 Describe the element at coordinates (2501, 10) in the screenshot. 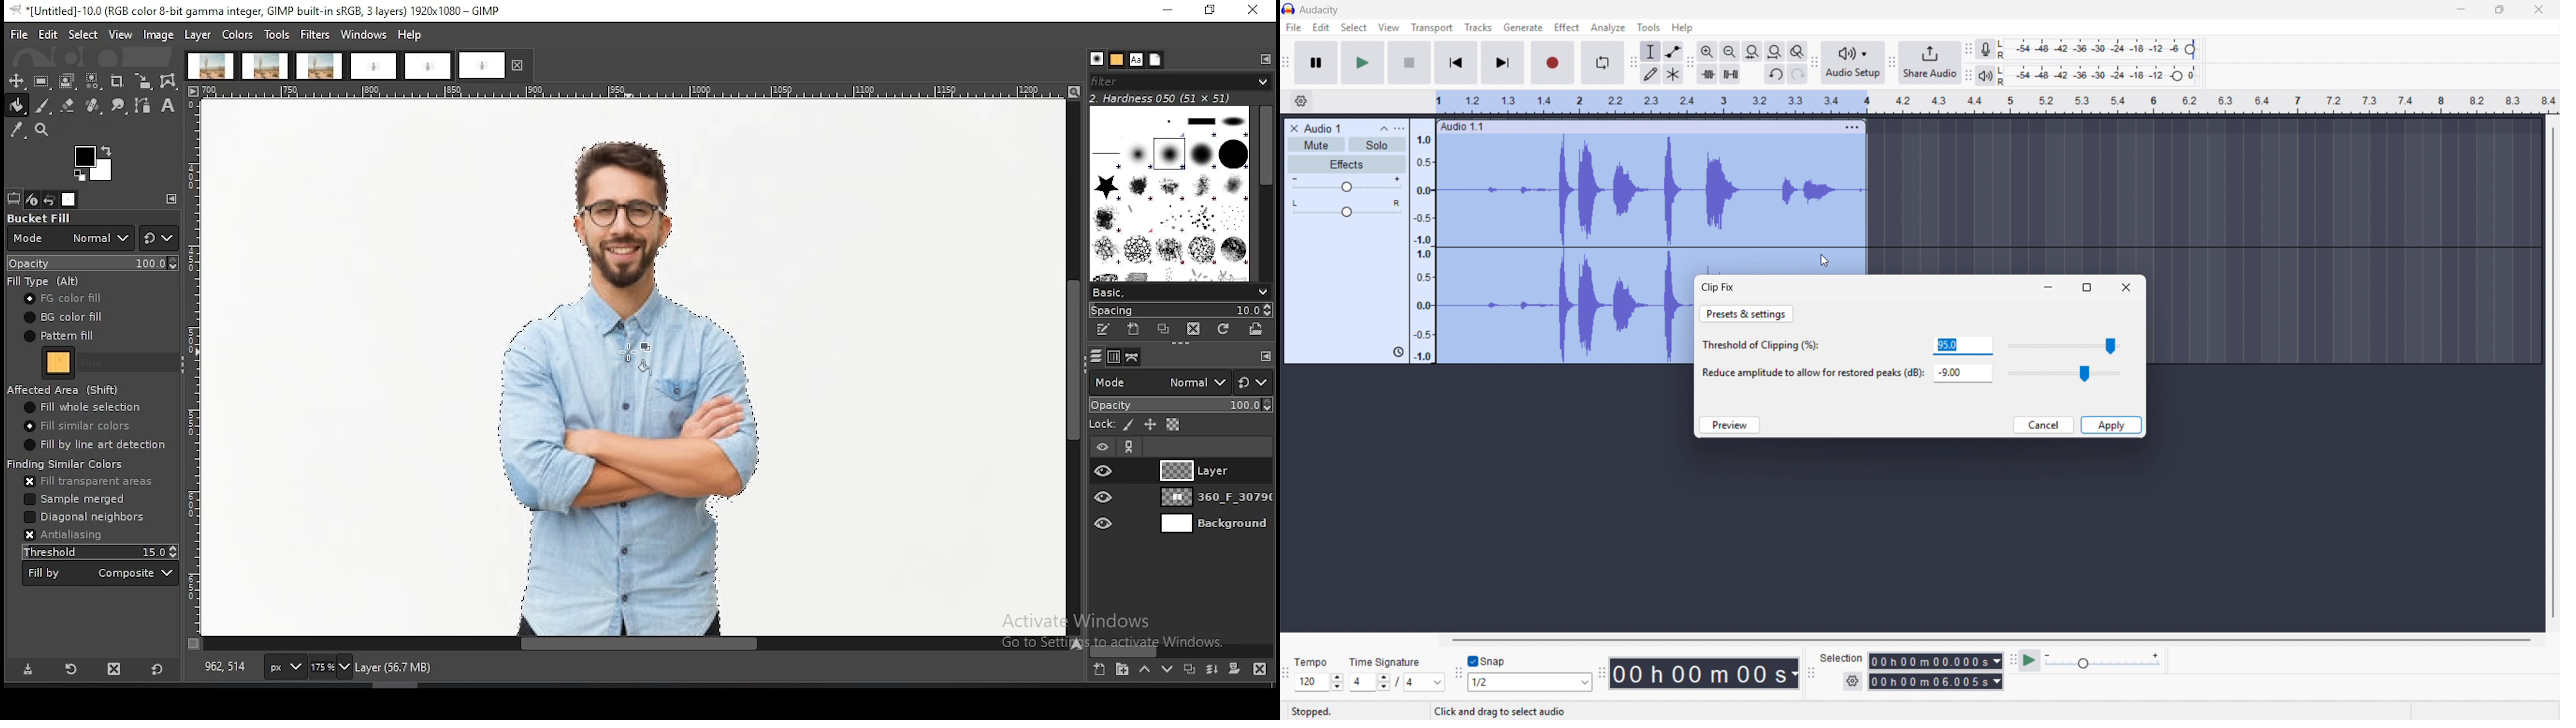

I see `Maximise` at that location.